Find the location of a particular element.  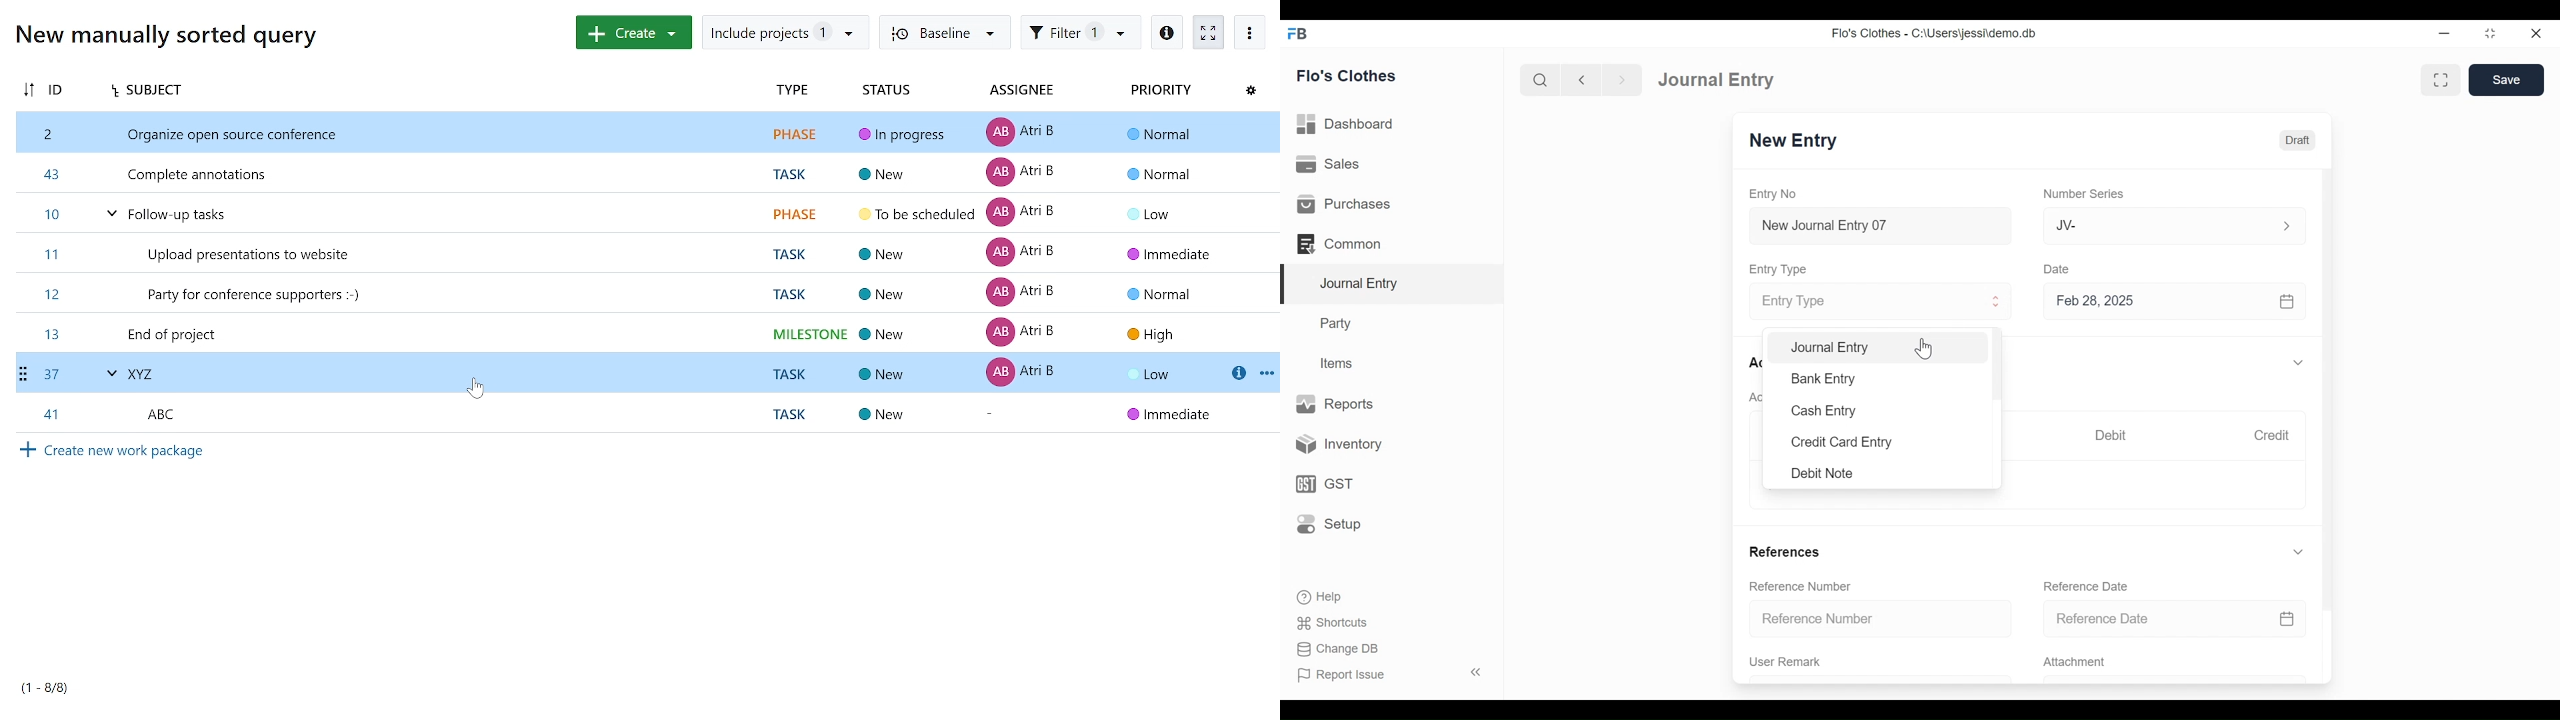

Shortcuts is located at coordinates (1340, 621).